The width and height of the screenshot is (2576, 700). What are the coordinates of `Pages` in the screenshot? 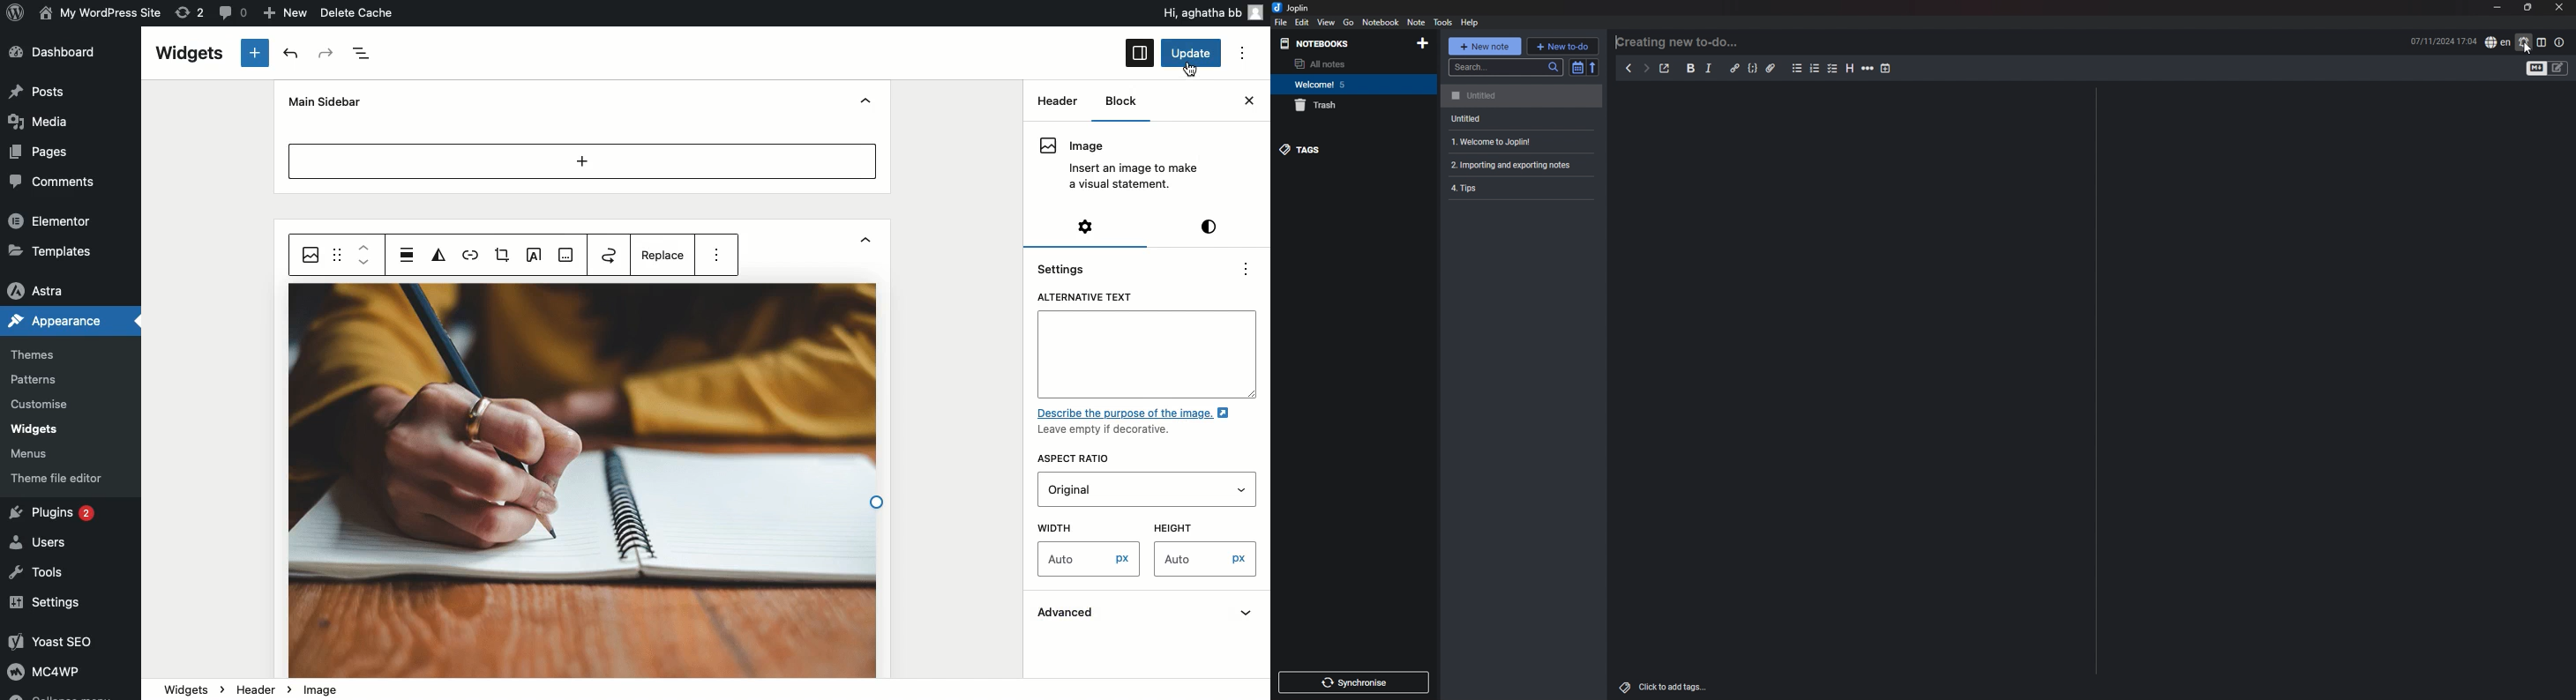 It's located at (41, 153).